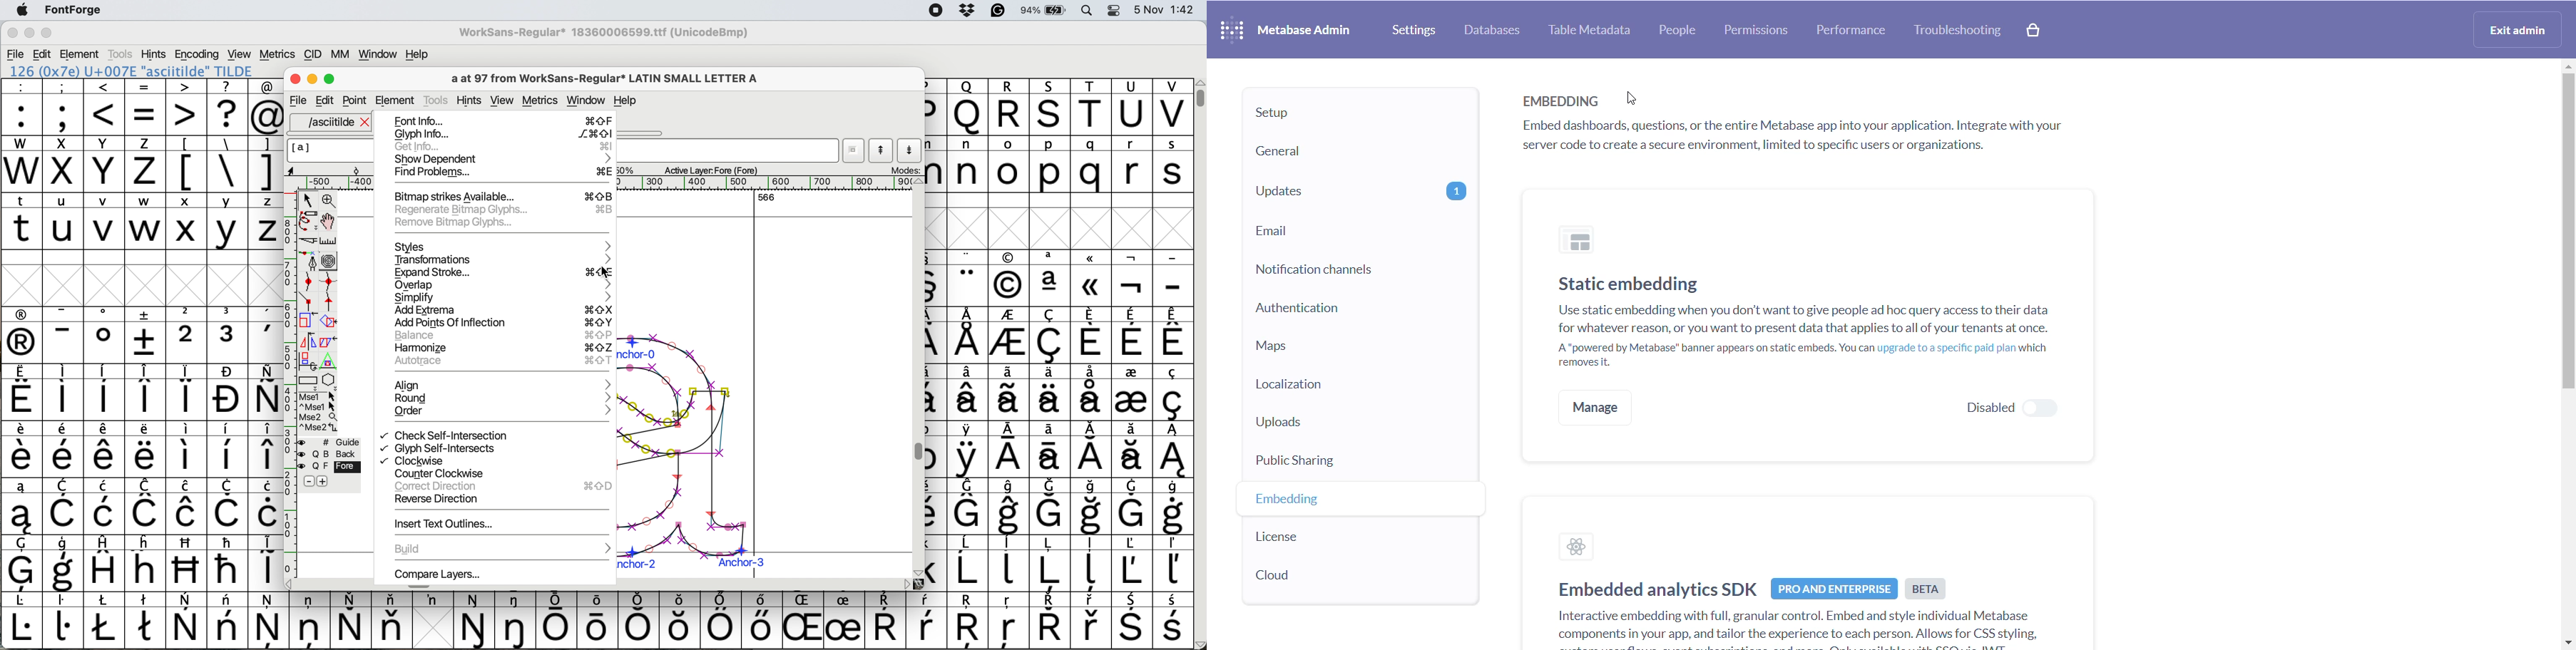 The height and width of the screenshot is (672, 2576). What do you see at coordinates (1092, 450) in the screenshot?
I see `symbol` at bounding box center [1092, 450].